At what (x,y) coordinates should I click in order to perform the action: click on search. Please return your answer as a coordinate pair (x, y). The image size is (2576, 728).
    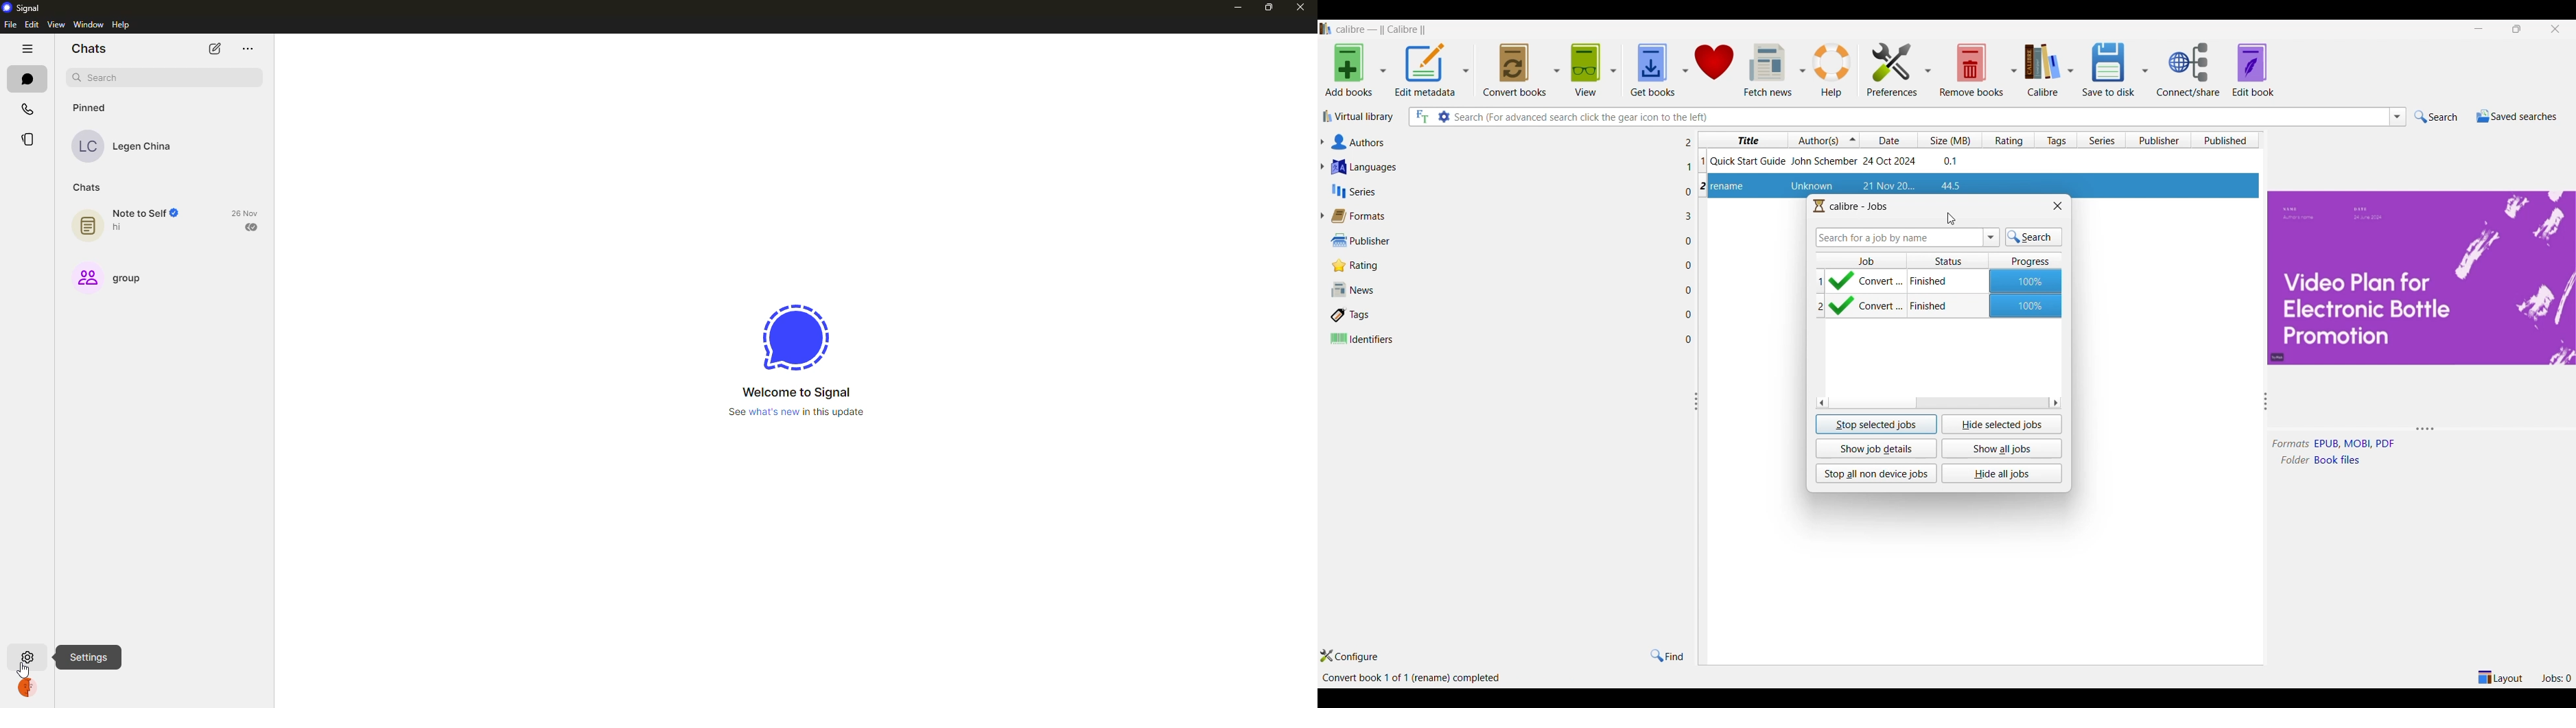
    Looking at the image, I should click on (165, 78).